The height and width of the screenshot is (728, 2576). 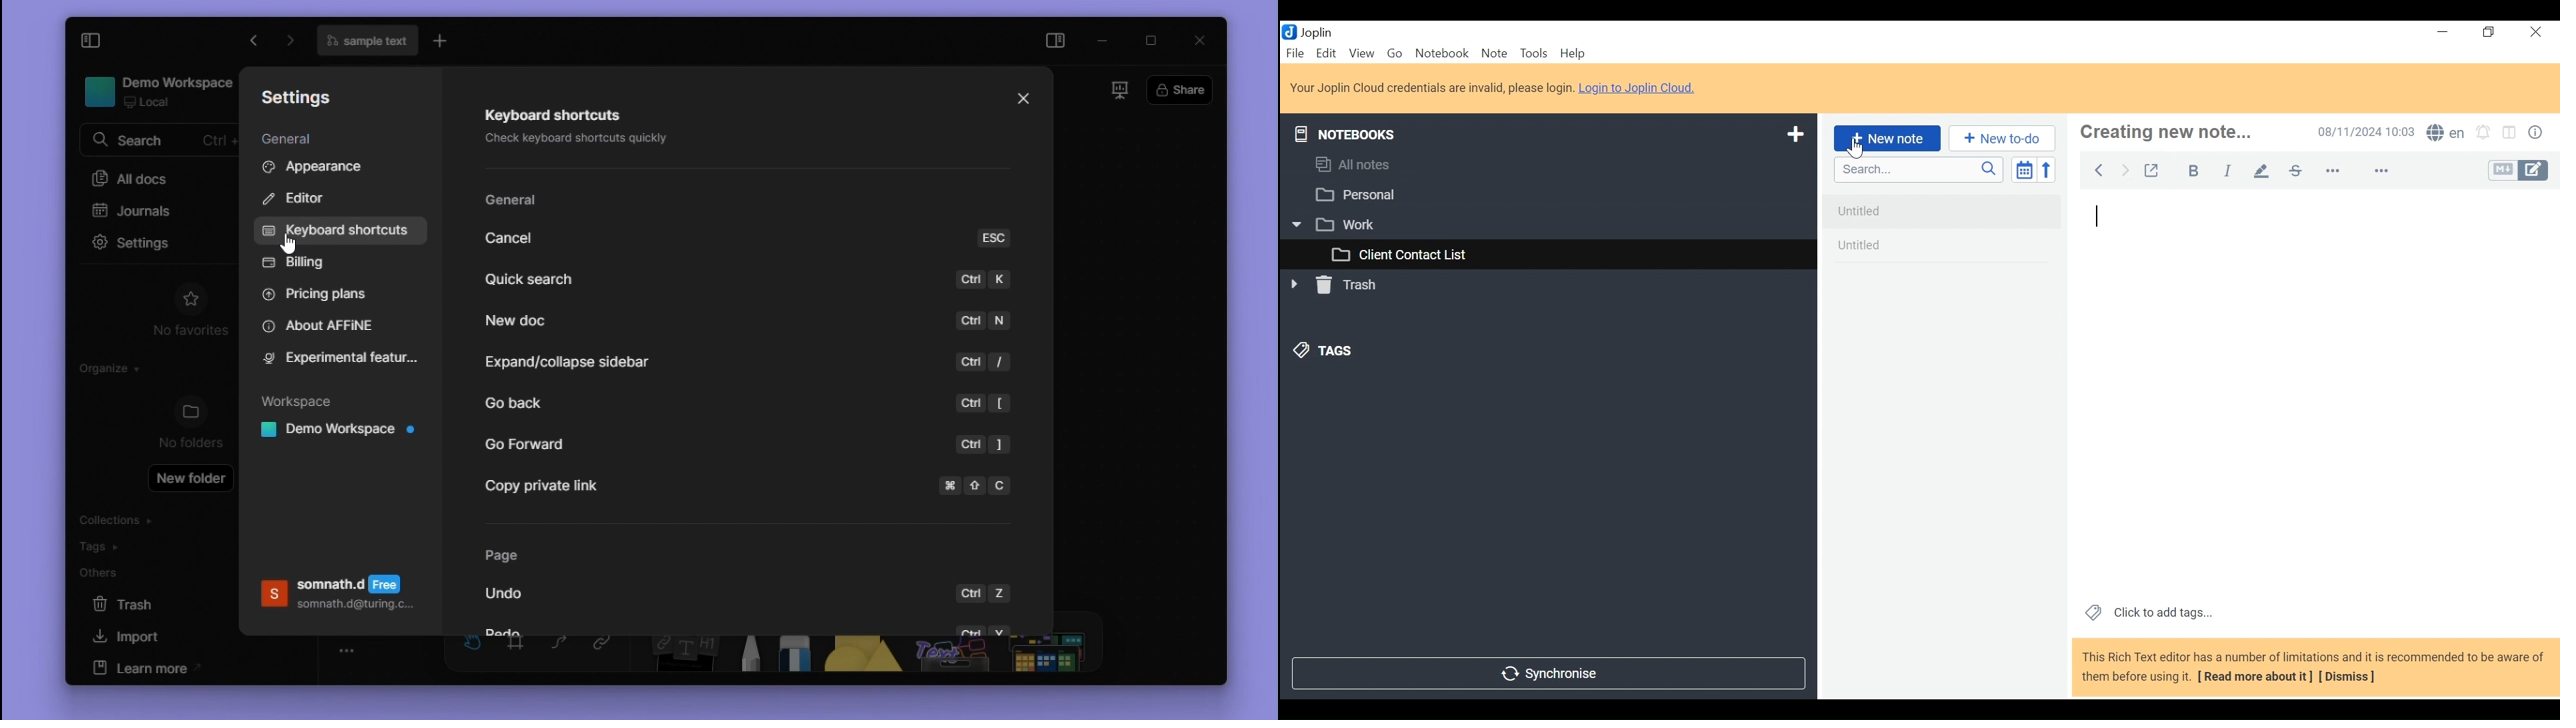 I want to click on This Rich Text editor has a number of limitations and it is recommended to be aware before using it (read more about it) (dismiss), so click(x=2311, y=669).